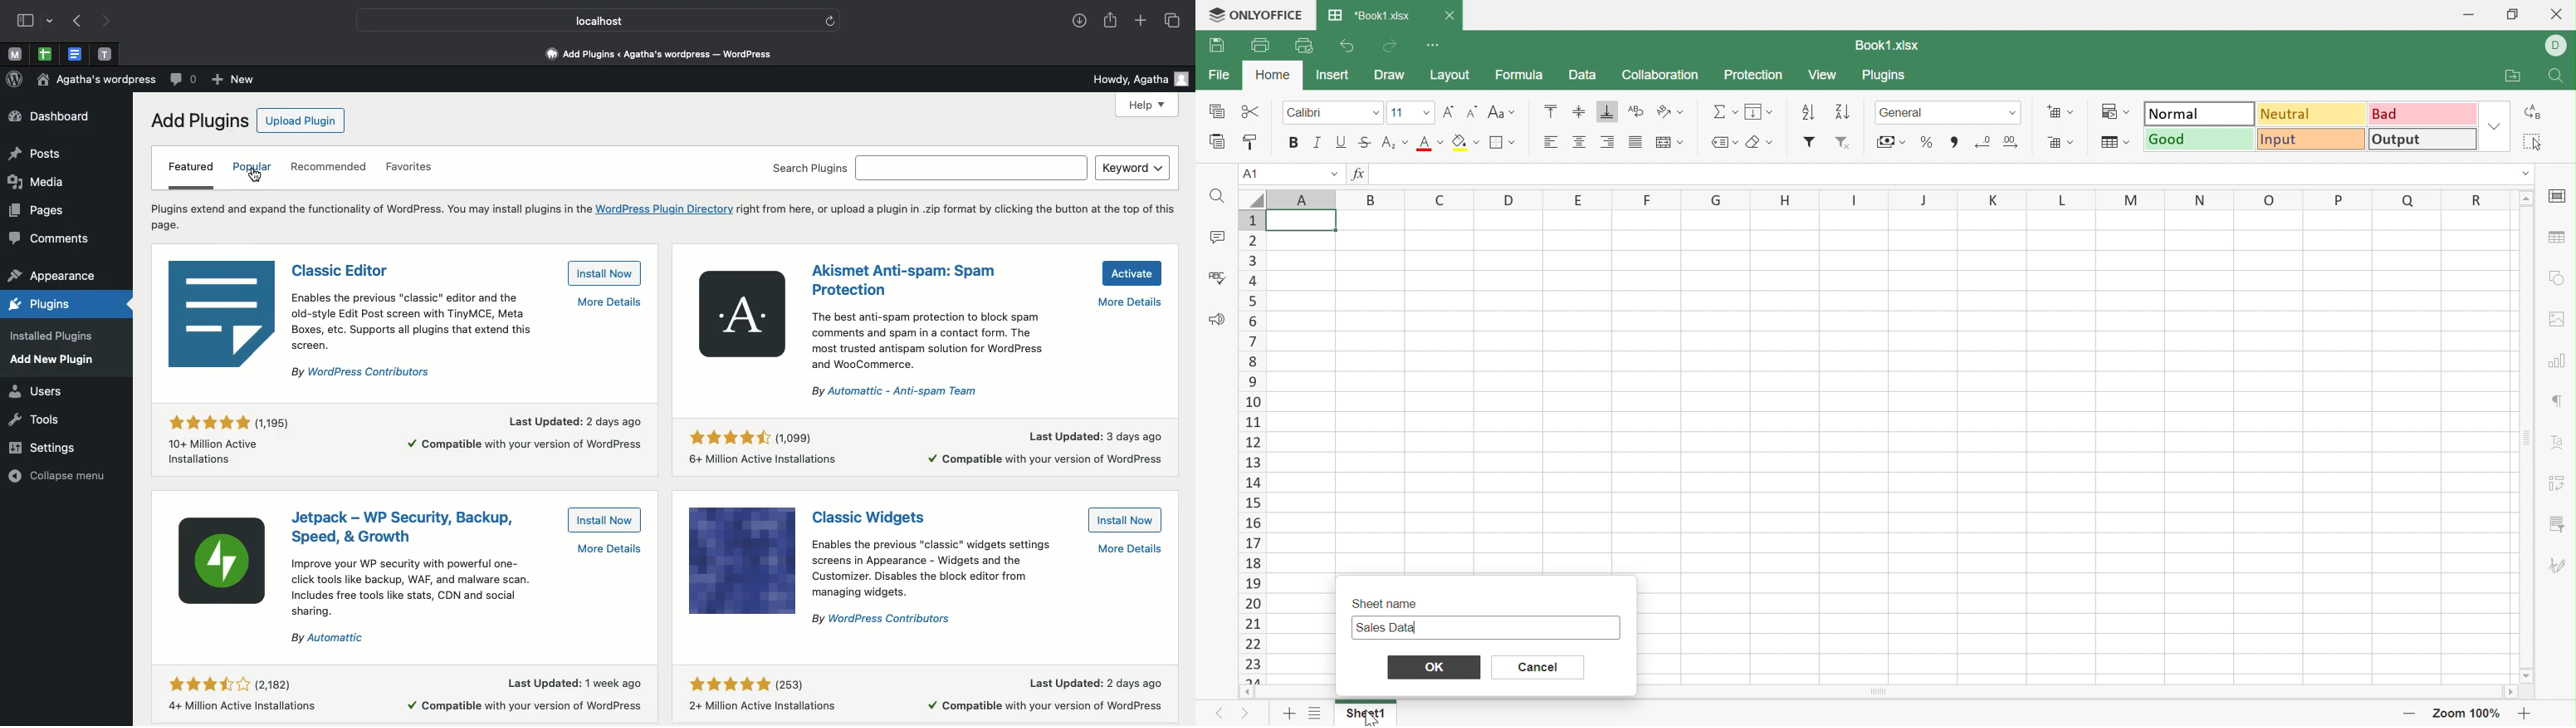 Image resolution: width=2576 pixels, height=728 pixels. I want to click on Icon, so click(740, 561).